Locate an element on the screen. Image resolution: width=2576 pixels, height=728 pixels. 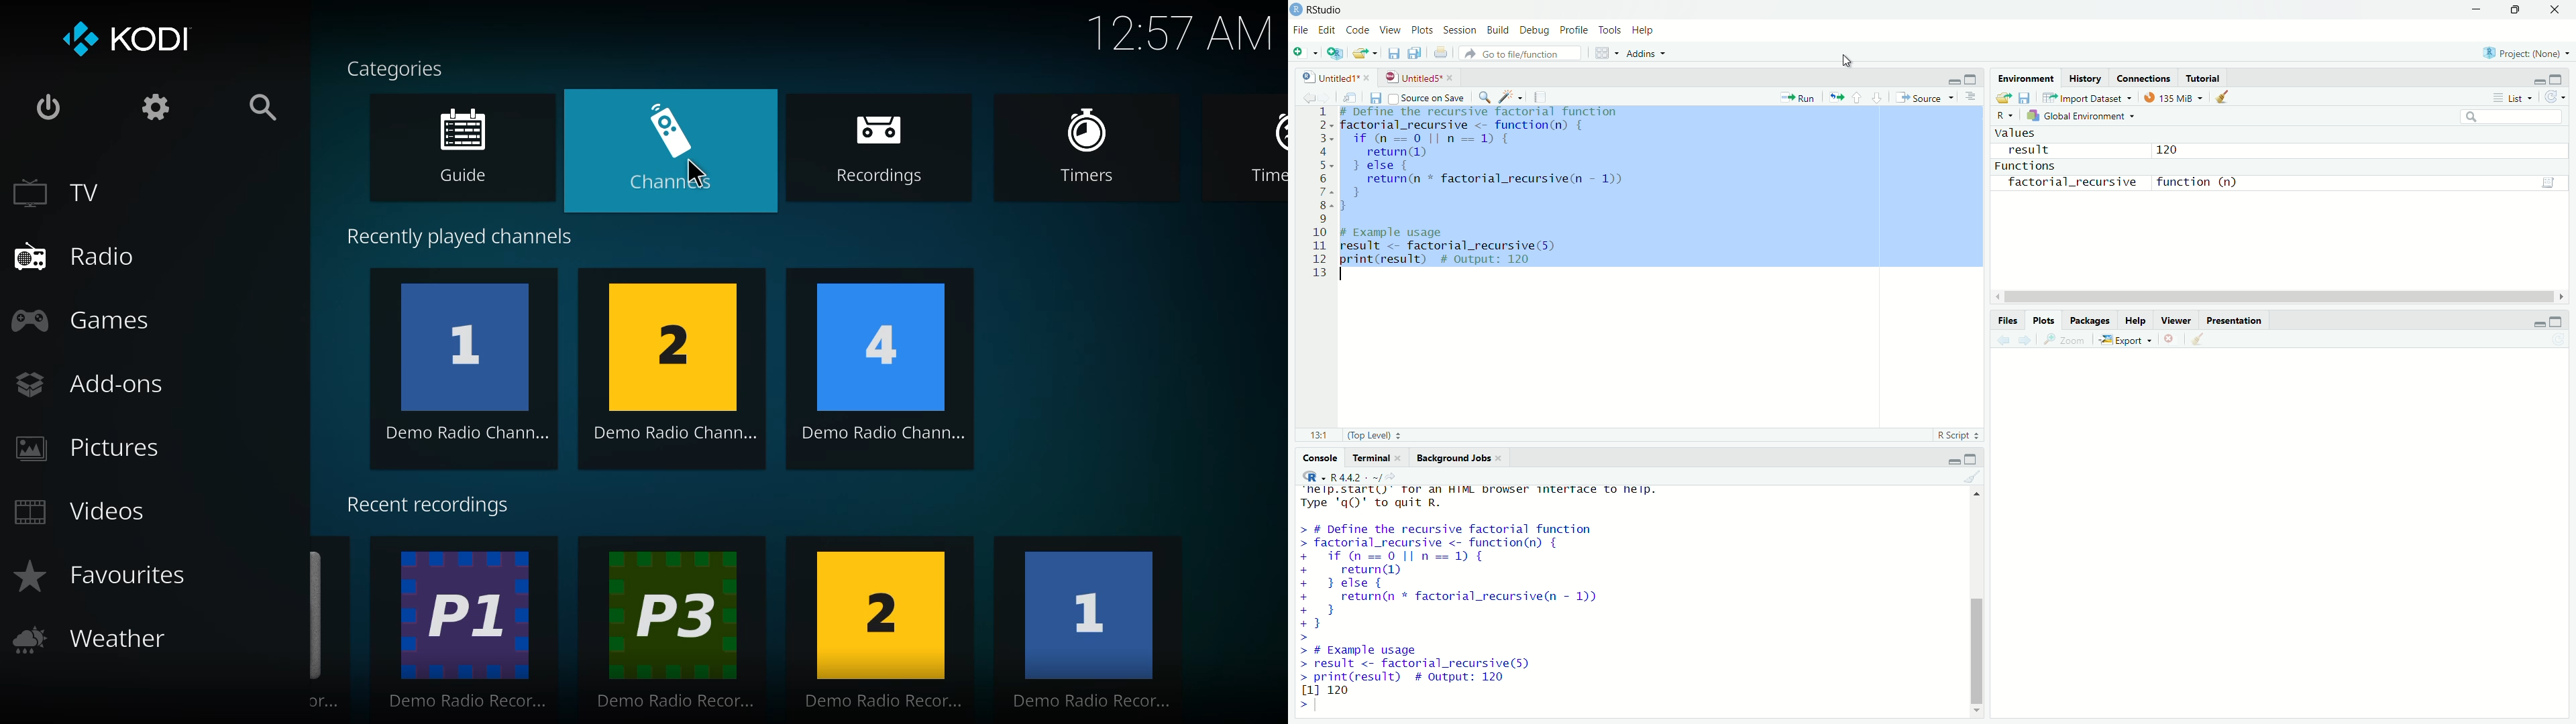
12345678910111213 is located at coordinates (1319, 189).